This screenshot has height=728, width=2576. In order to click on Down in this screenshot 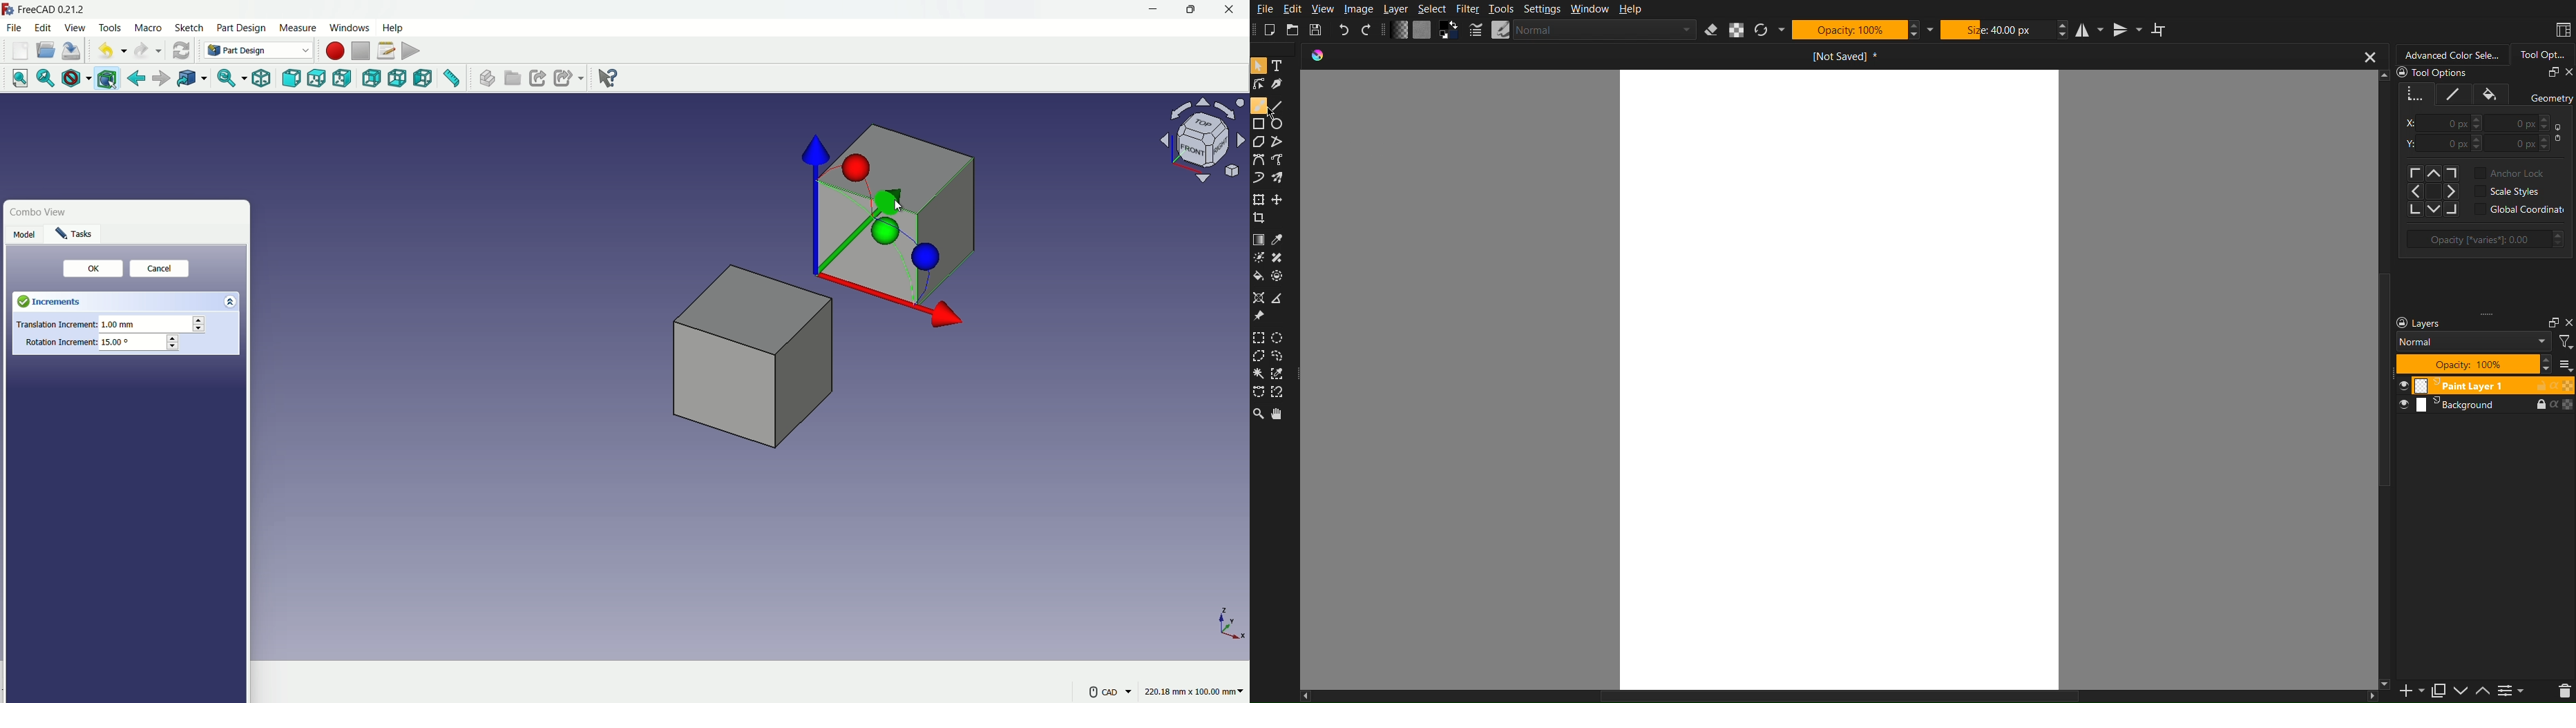, I will do `click(2463, 692)`.